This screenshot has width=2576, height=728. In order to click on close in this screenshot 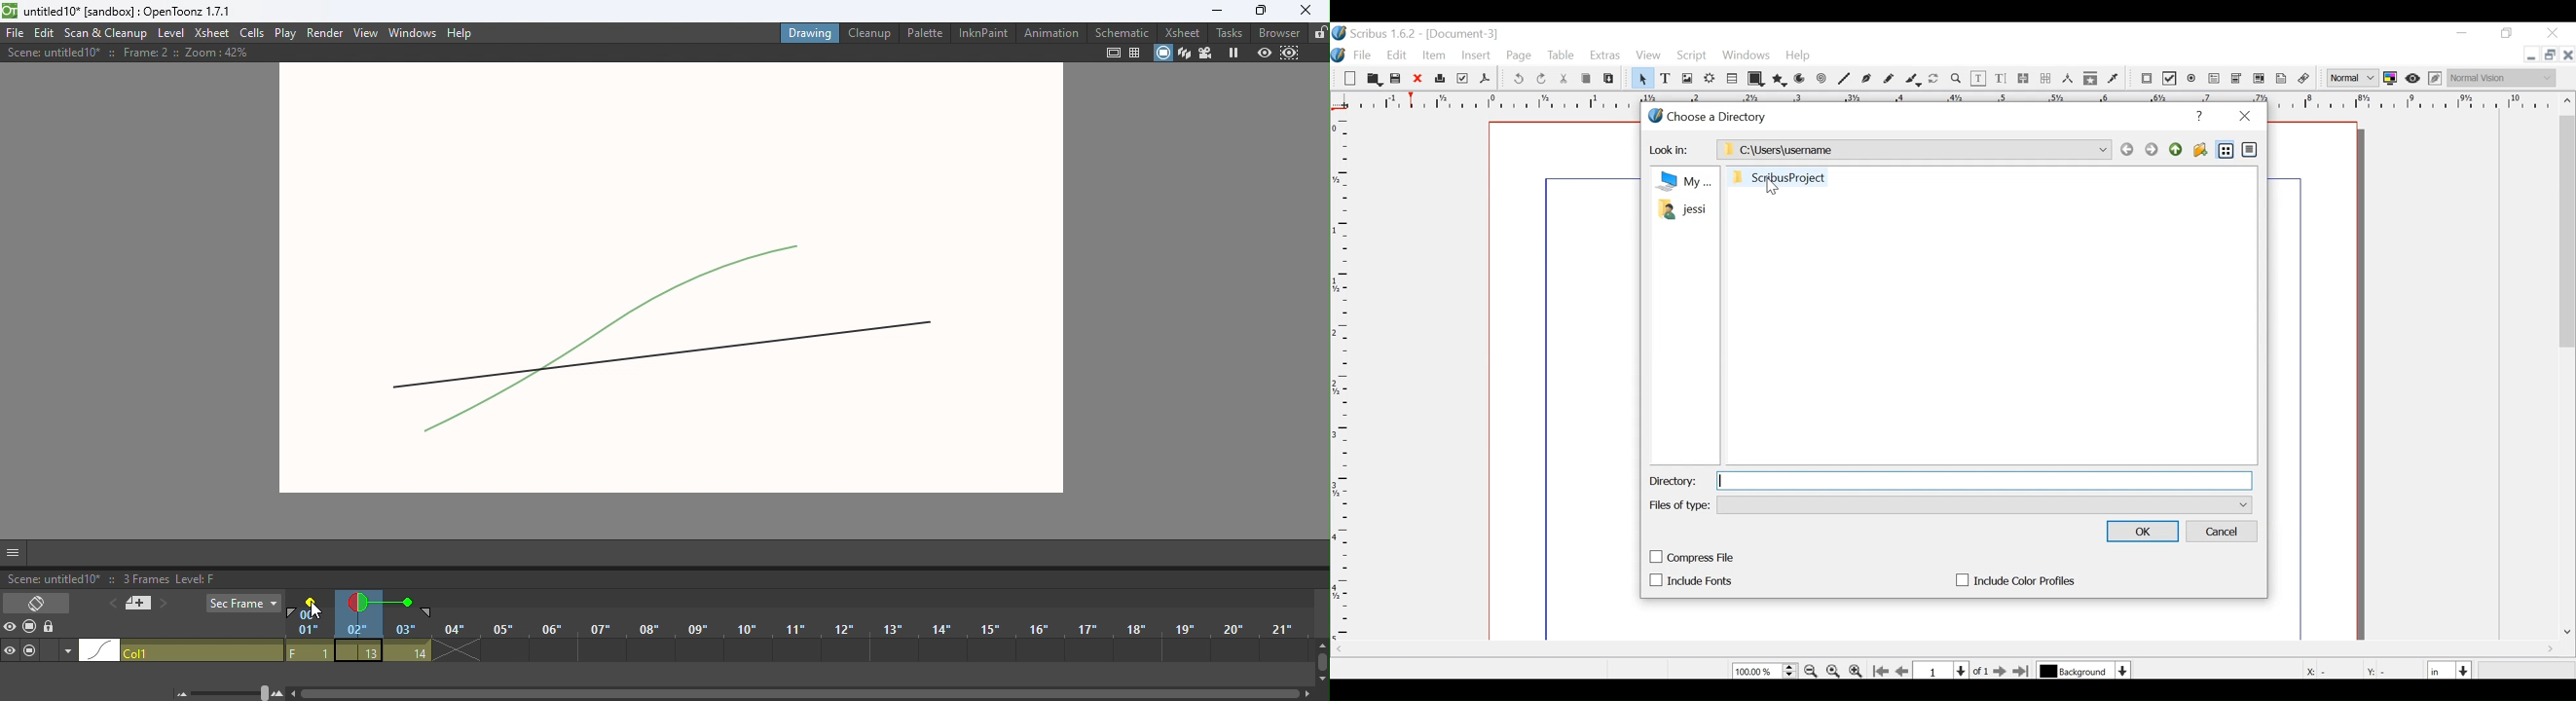, I will do `click(1310, 11)`.